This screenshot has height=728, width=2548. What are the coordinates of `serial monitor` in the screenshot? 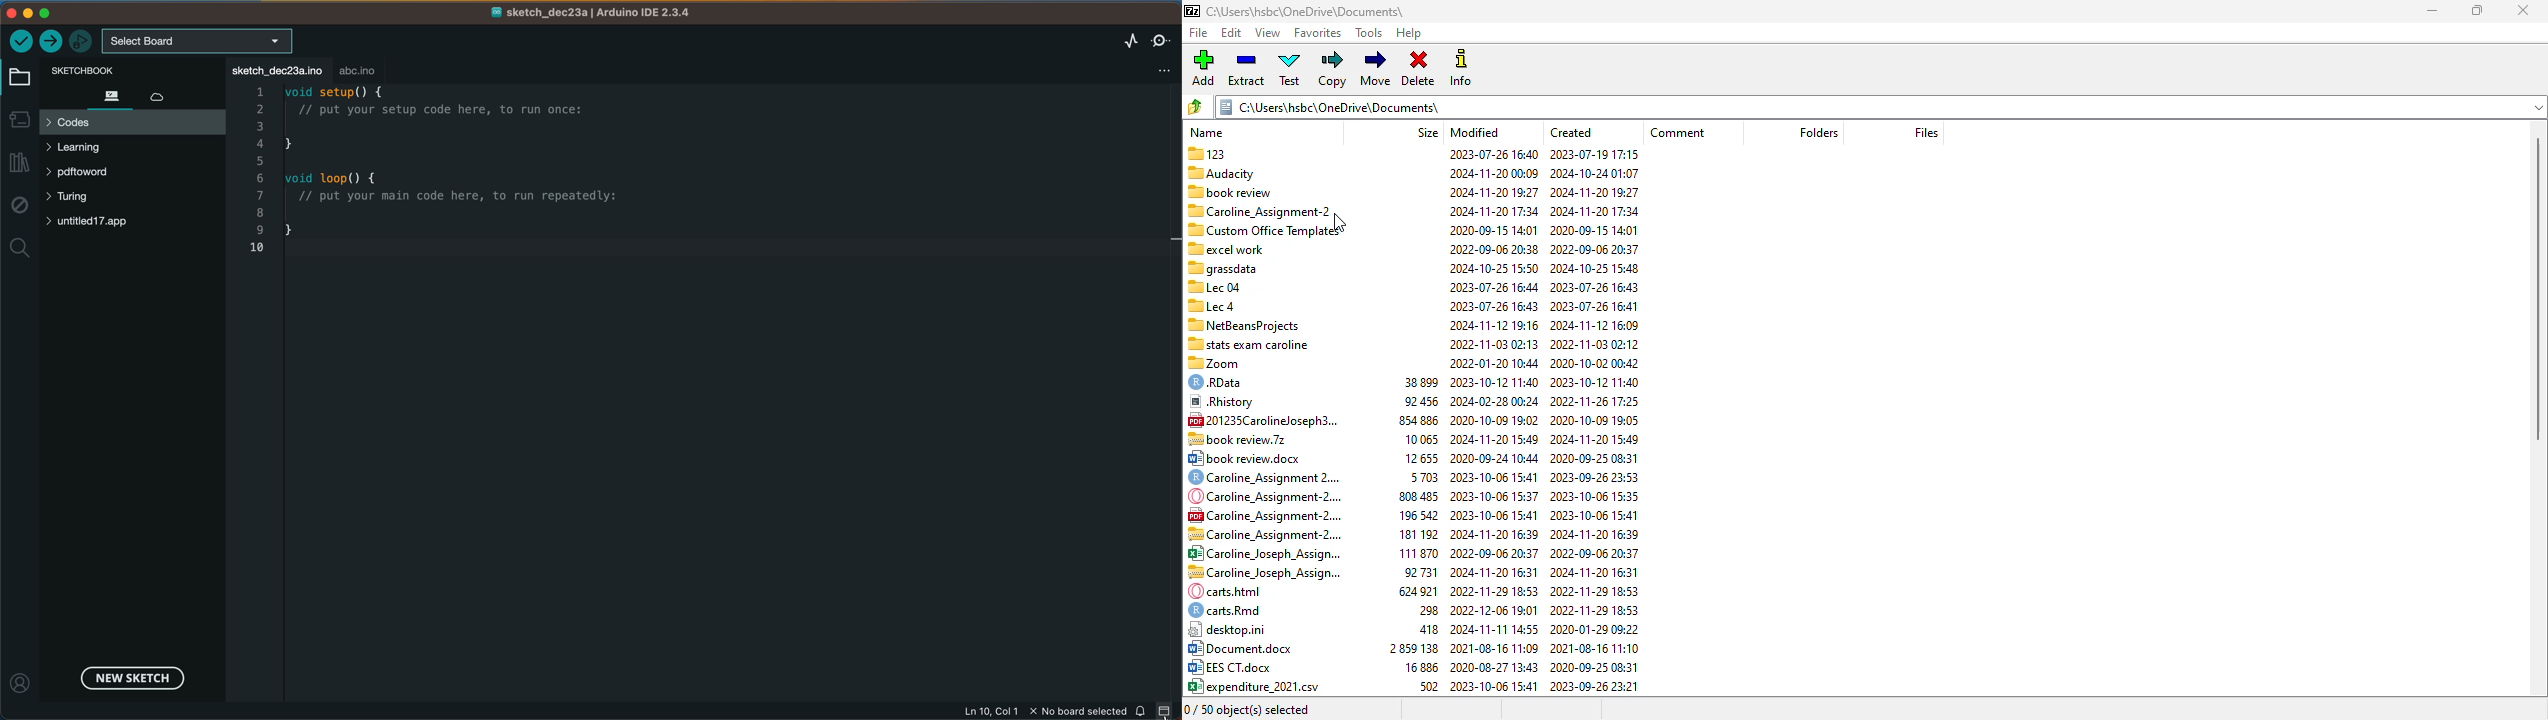 It's located at (1162, 37).